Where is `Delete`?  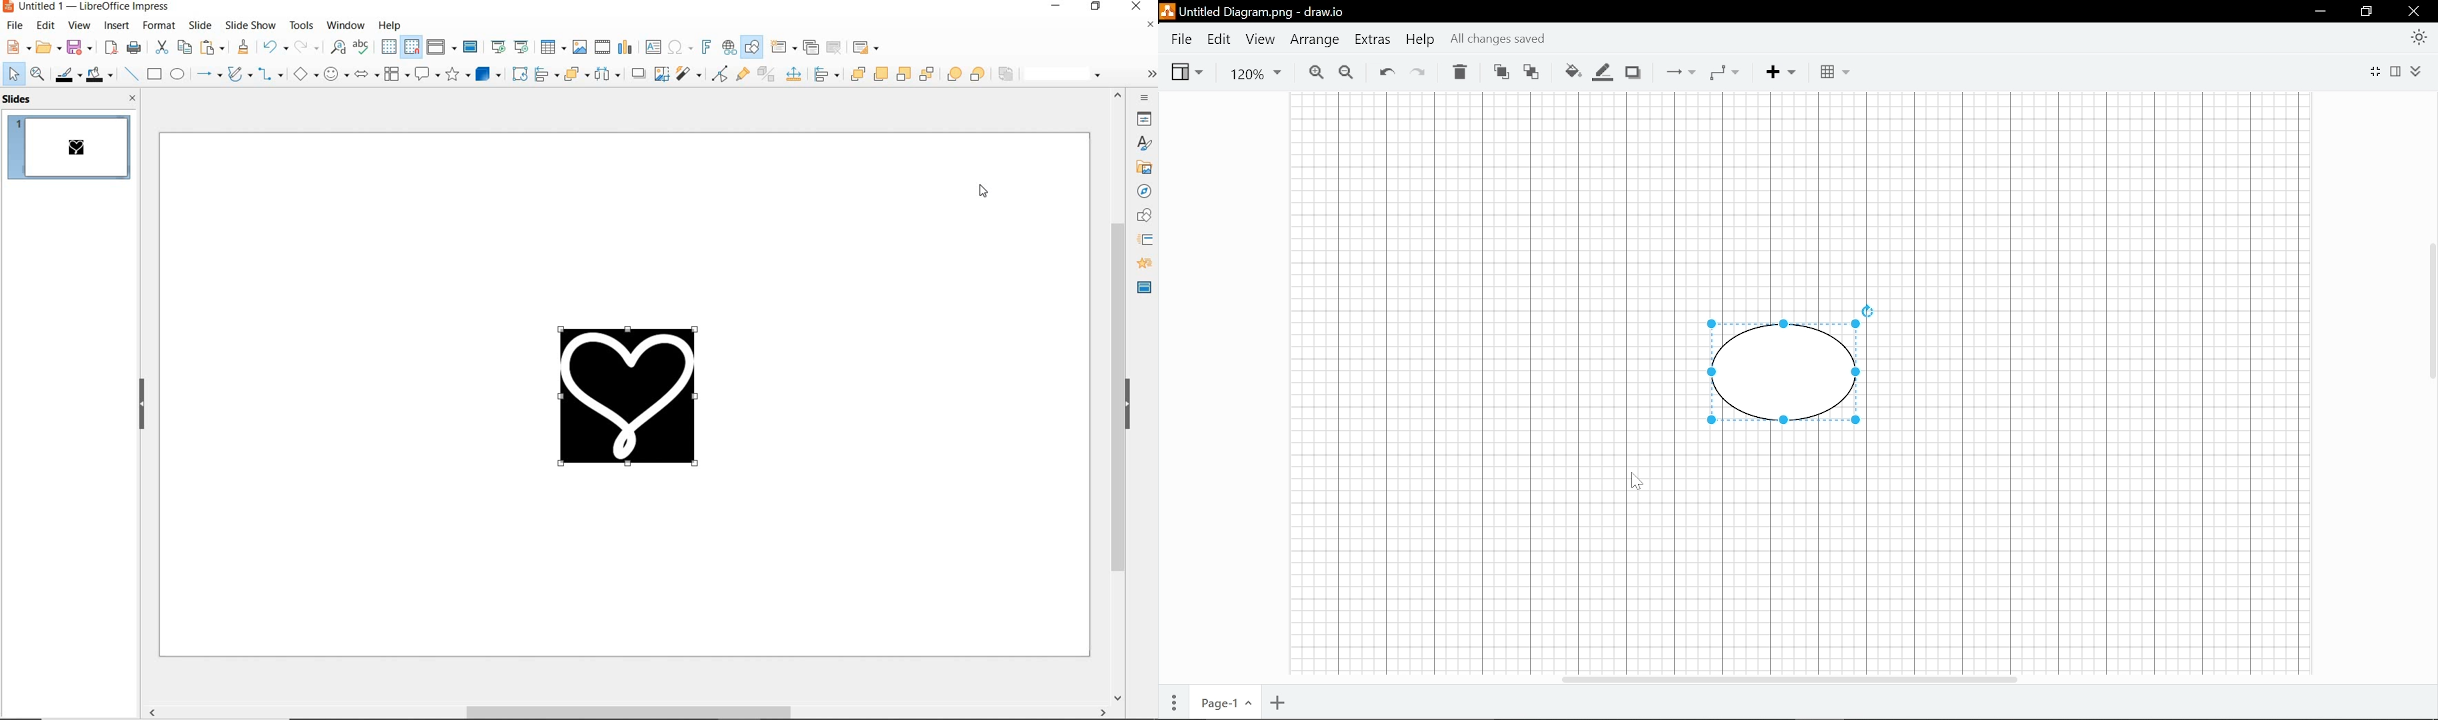
Delete is located at coordinates (1457, 71).